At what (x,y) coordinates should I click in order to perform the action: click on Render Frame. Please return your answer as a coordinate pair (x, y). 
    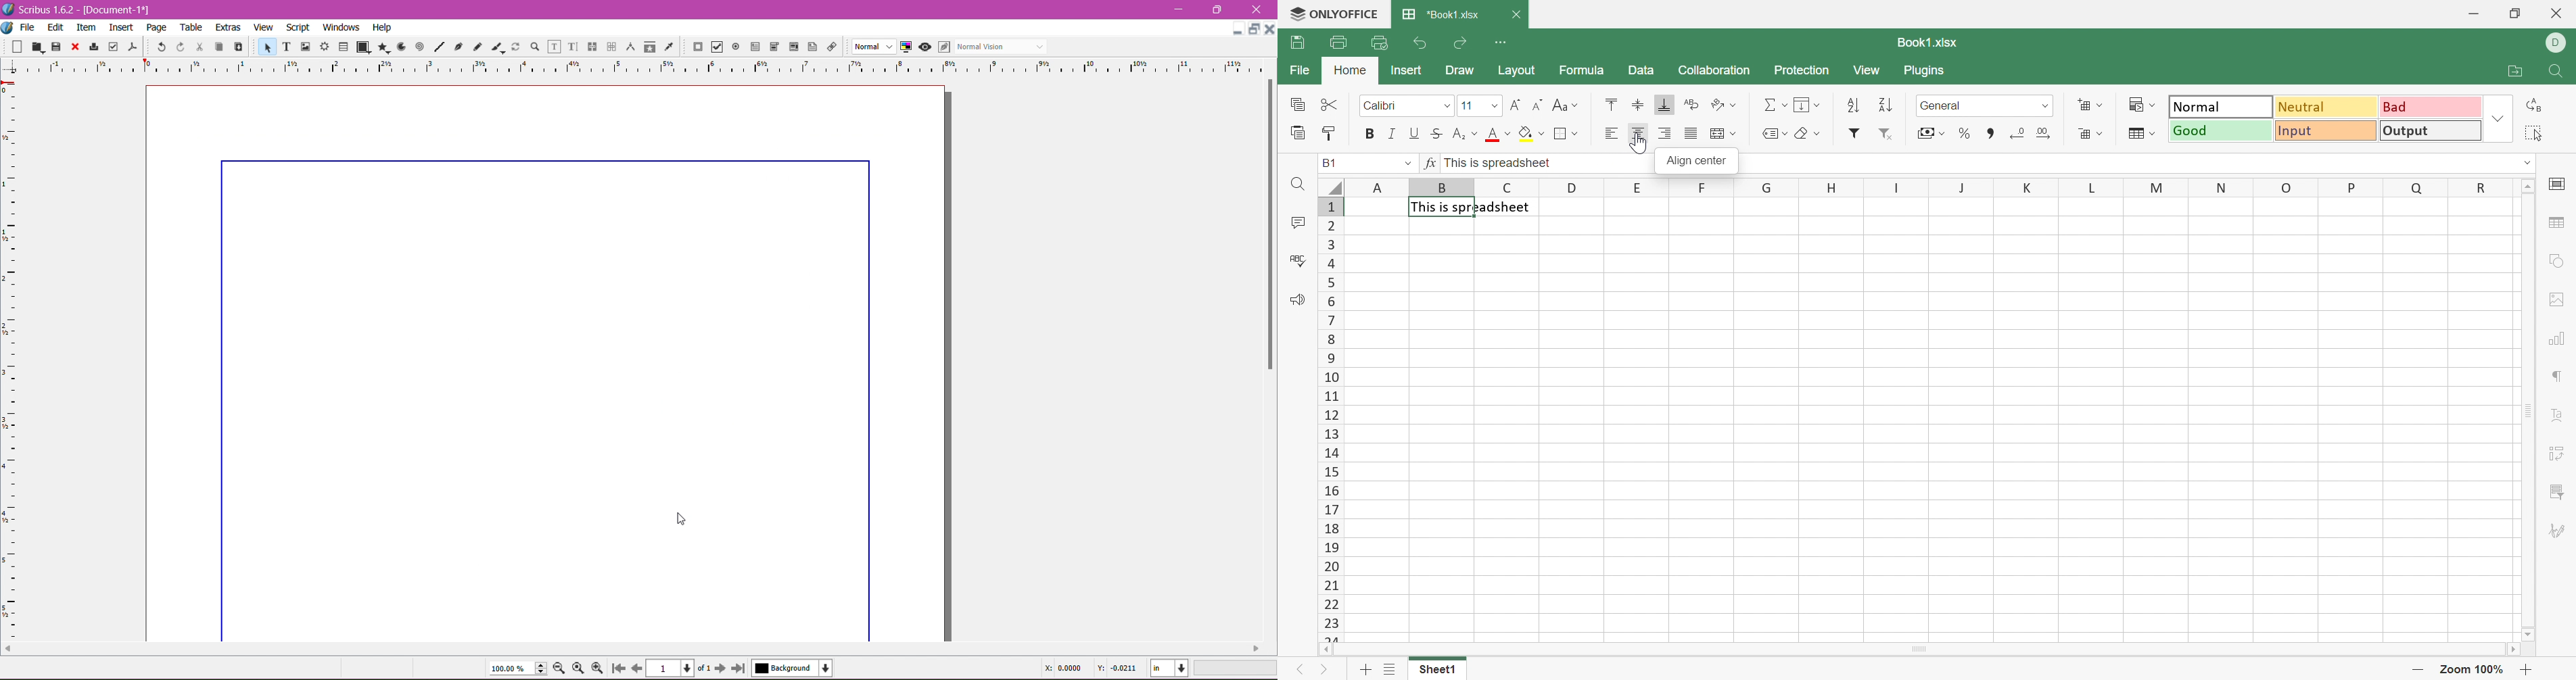
    Looking at the image, I should click on (326, 47).